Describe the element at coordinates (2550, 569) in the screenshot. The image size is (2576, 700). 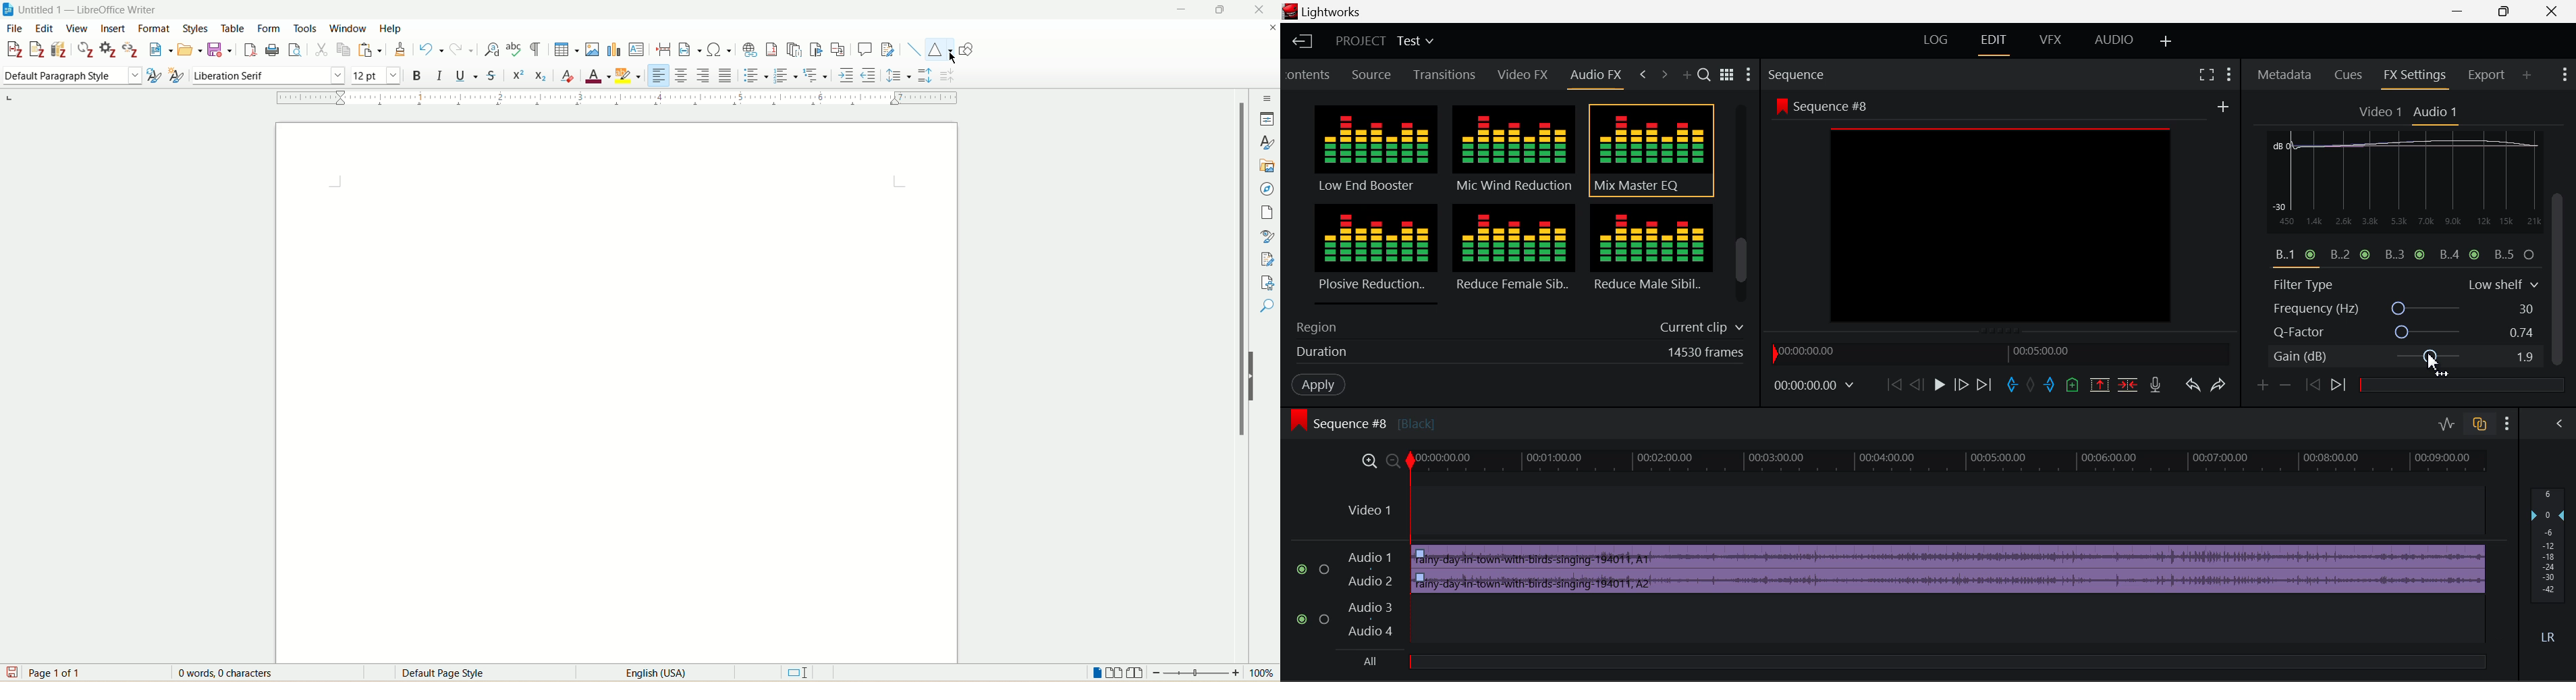
I see `Decibel Level` at that location.